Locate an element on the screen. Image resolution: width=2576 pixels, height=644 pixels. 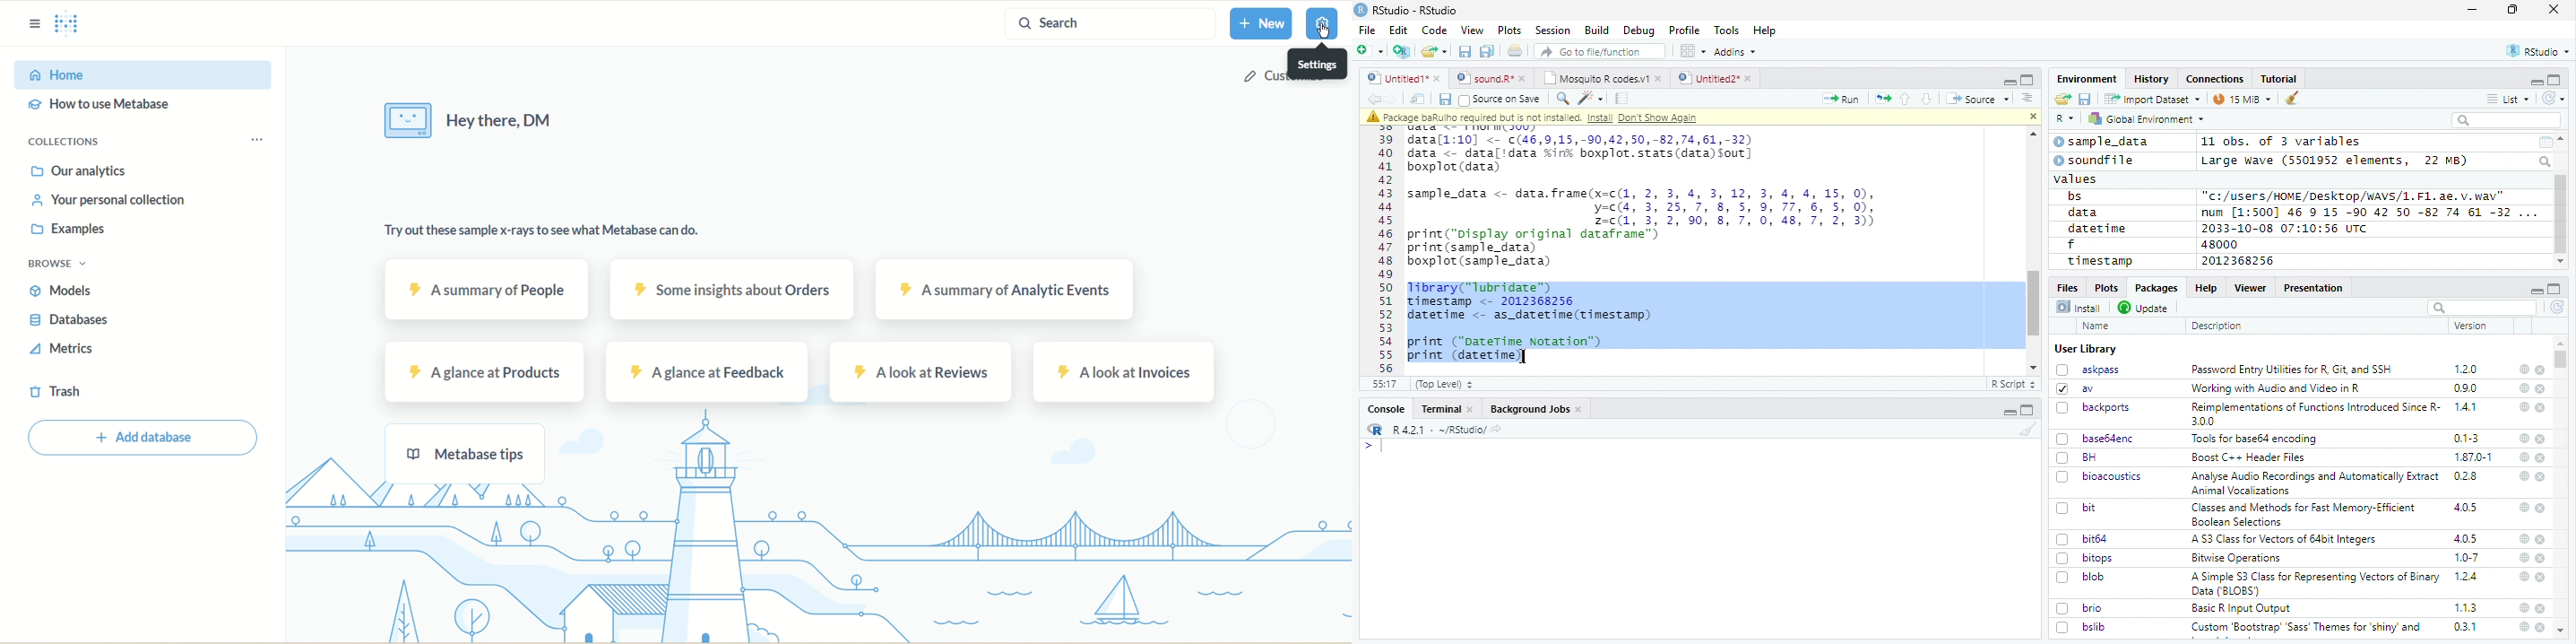
Import Dataset is located at coordinates (2152, 99).